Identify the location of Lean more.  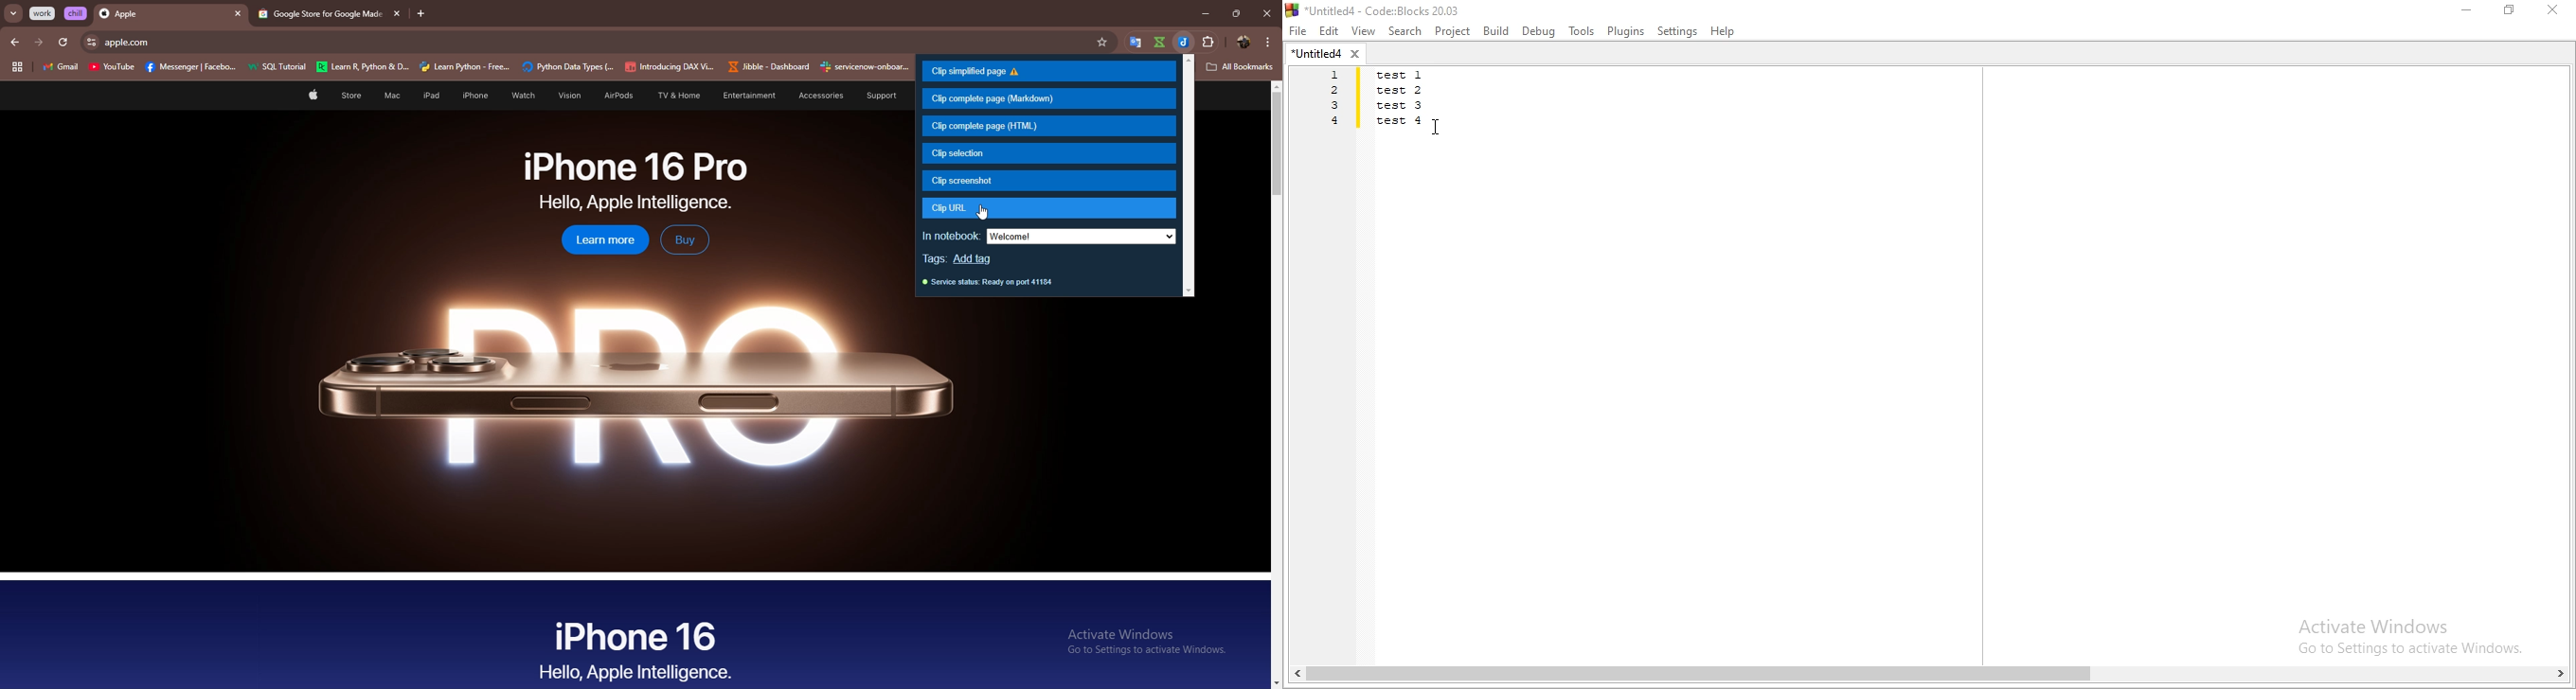
(598, 241).